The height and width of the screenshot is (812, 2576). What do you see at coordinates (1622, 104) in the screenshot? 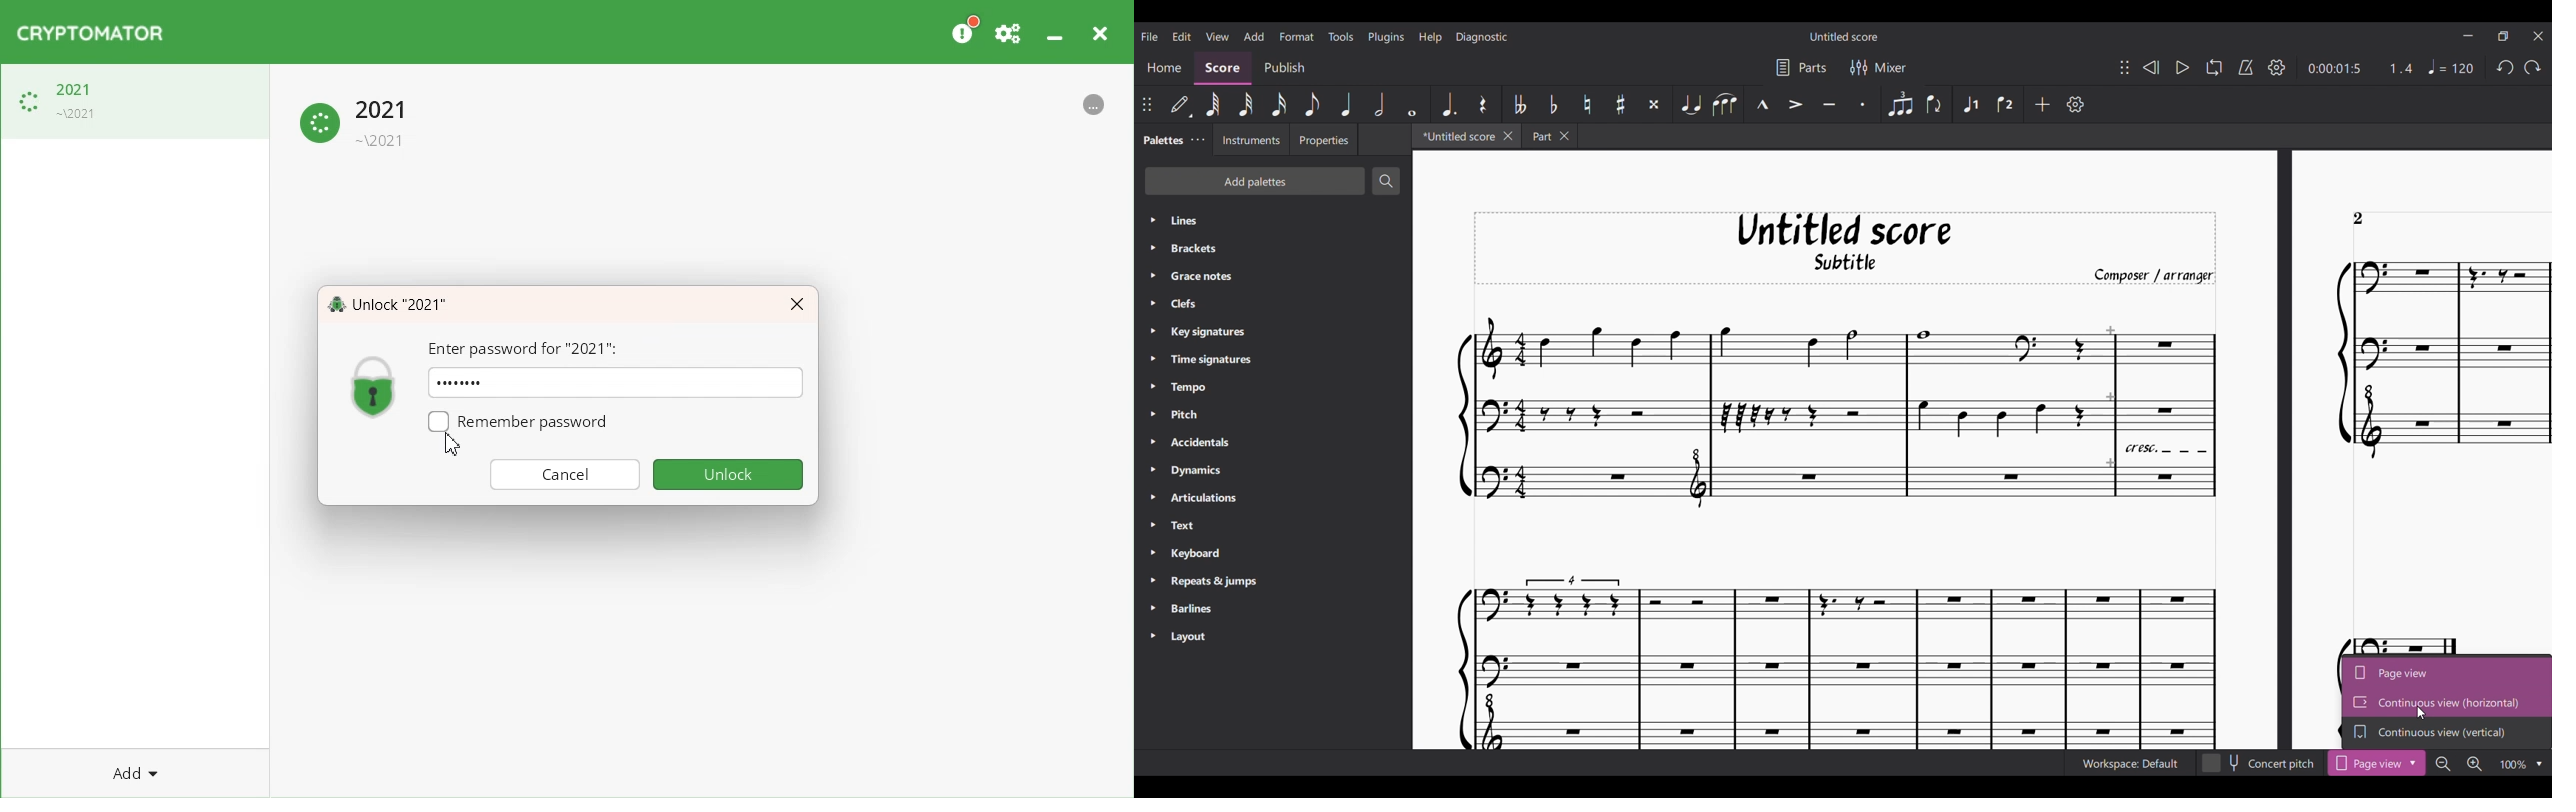
I see `Toggle sharp` at bounding box center [1622, 104].